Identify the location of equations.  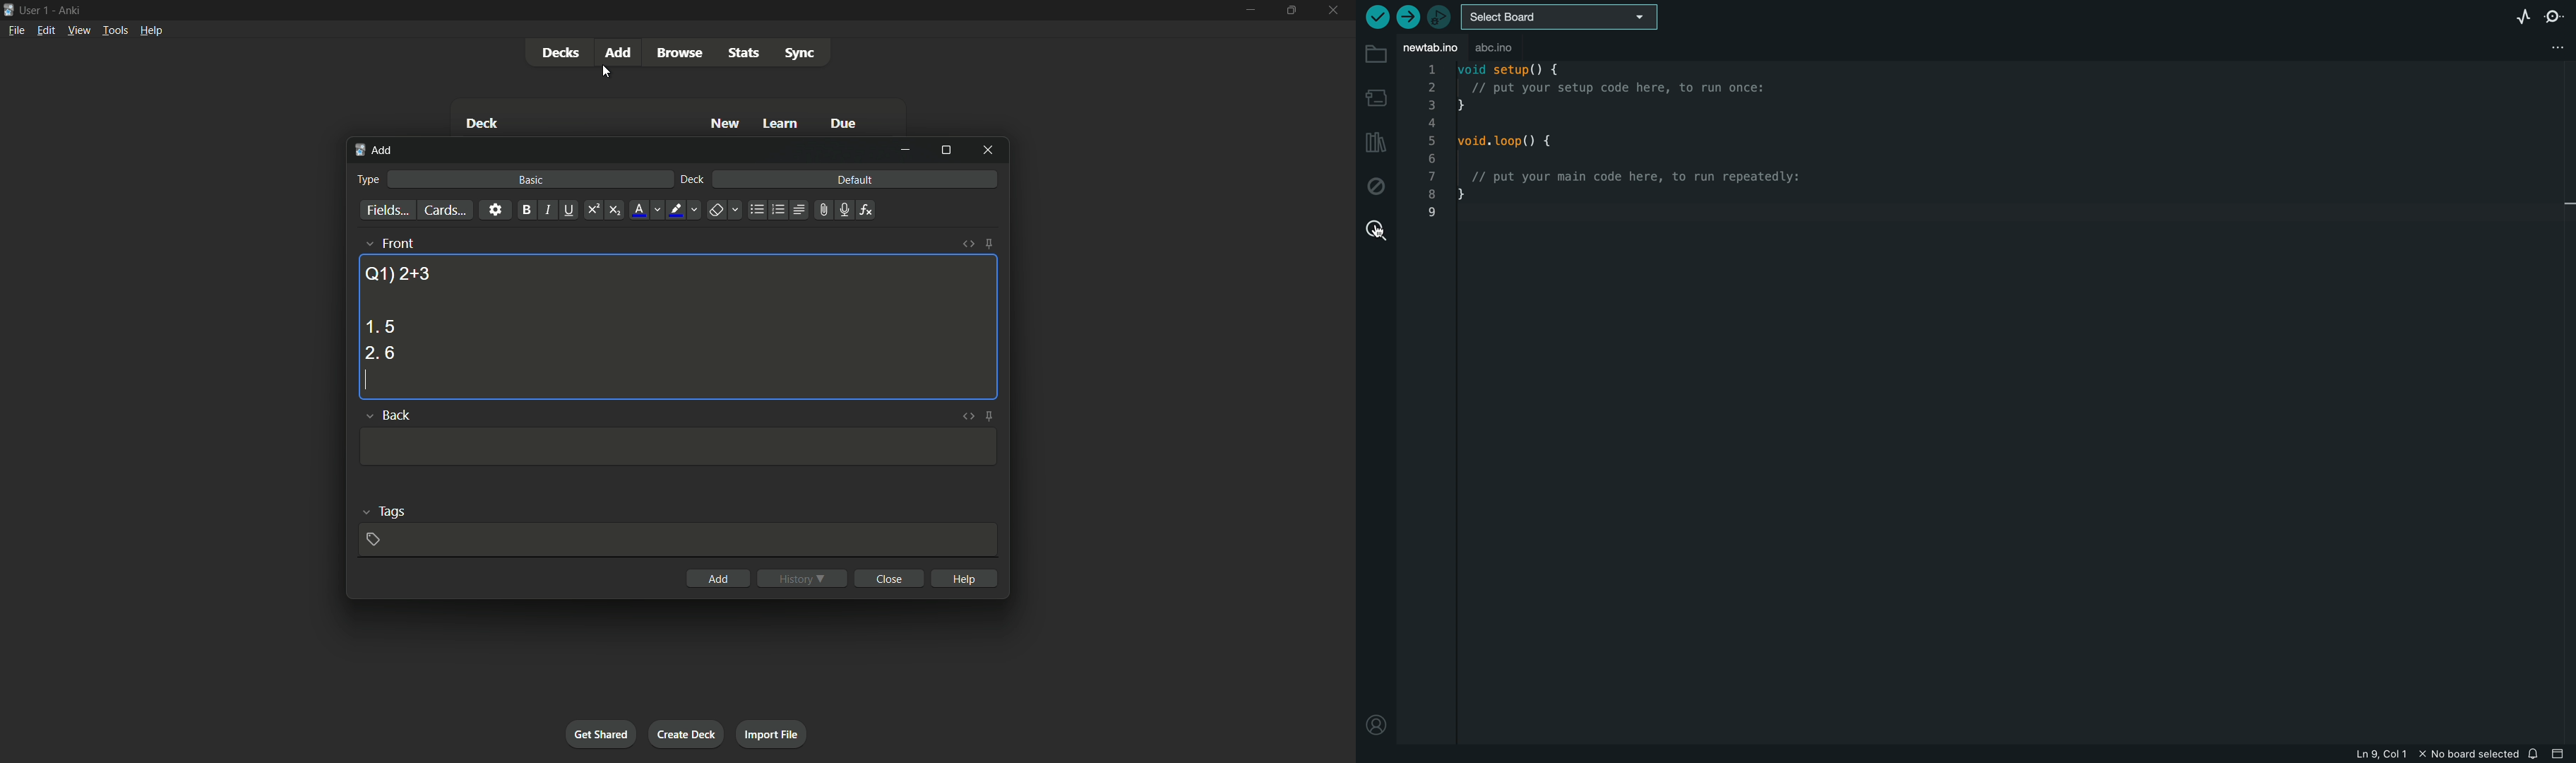
(866, 210).